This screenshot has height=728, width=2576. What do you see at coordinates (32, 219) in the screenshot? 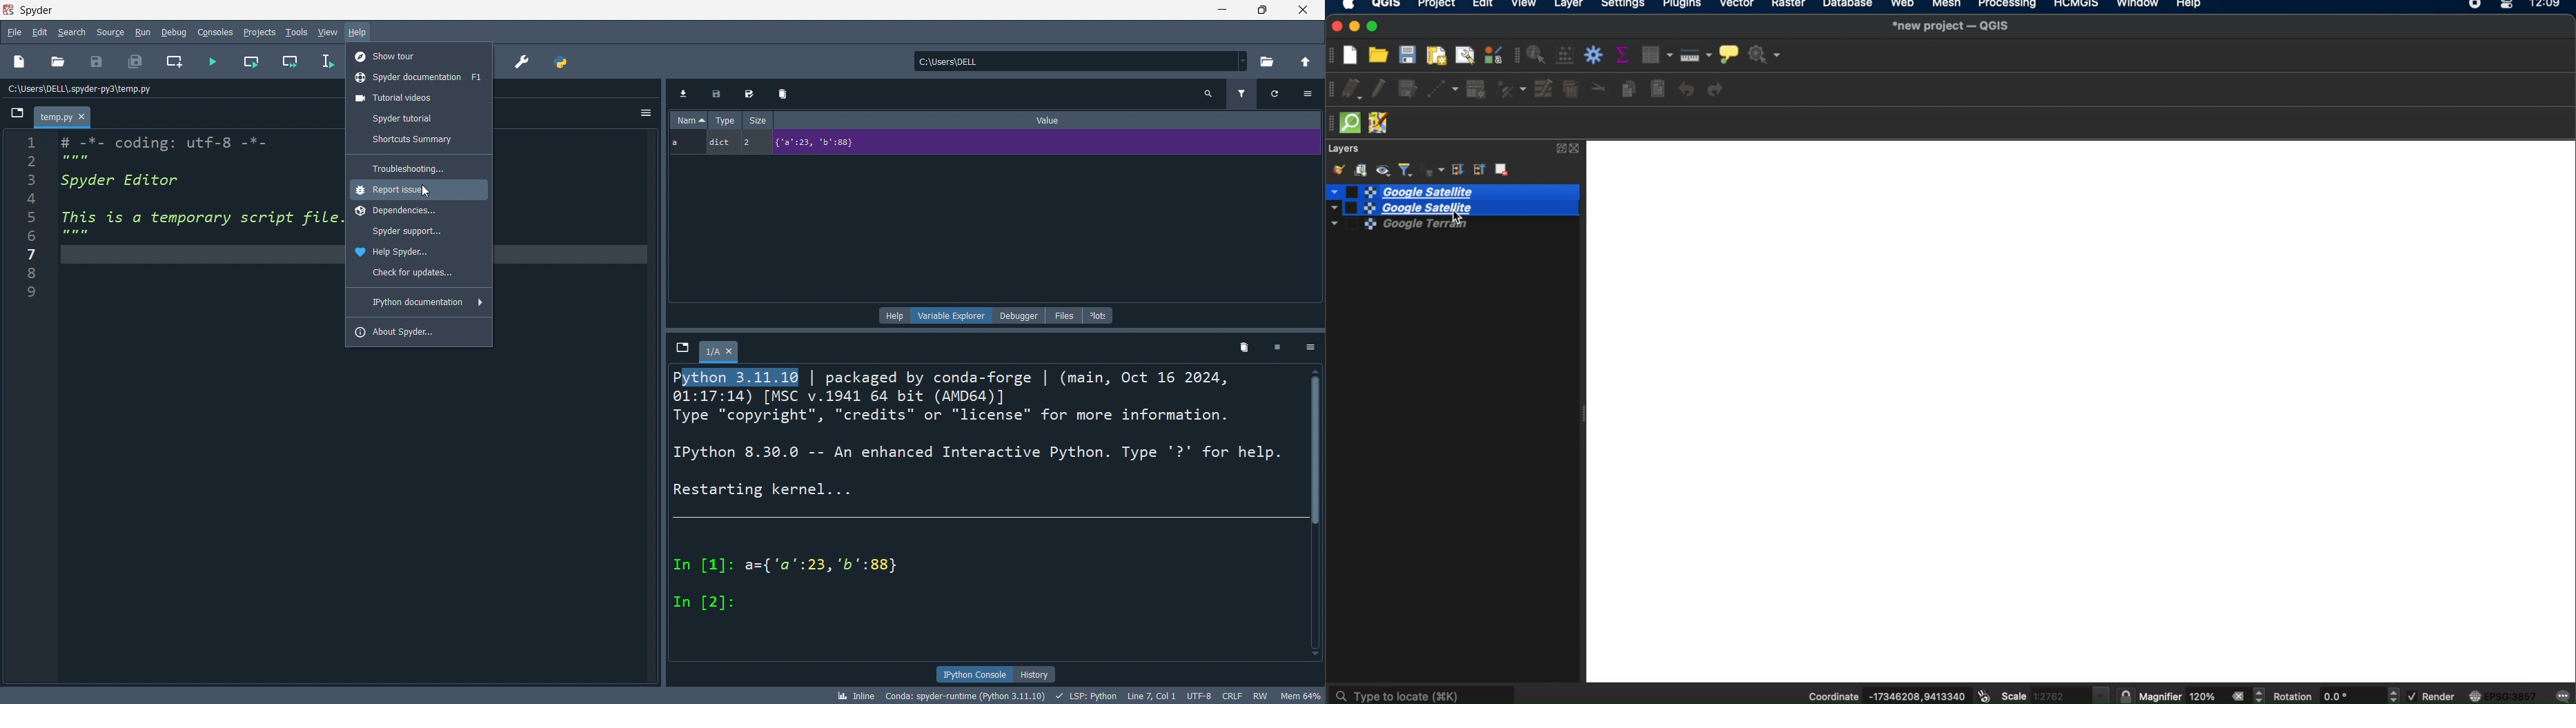
I see `Number line` at bounding box center [32, 219].